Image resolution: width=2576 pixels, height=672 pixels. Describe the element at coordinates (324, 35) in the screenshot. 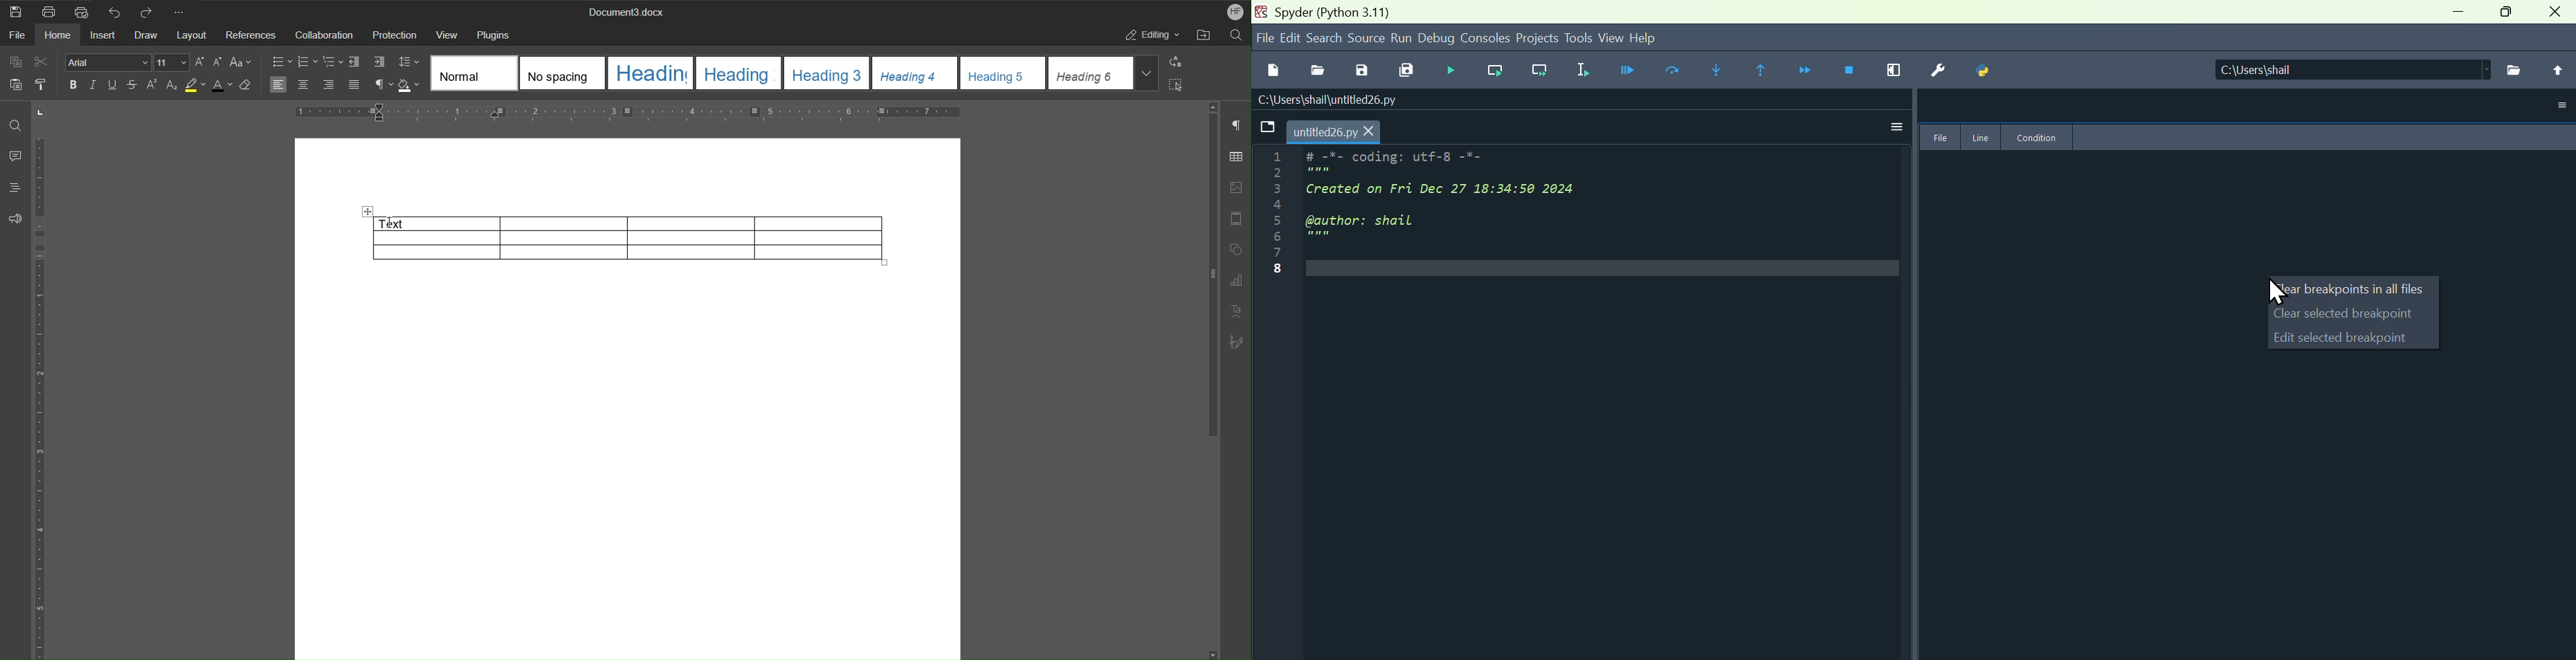

I see `Collaboration` at that location.